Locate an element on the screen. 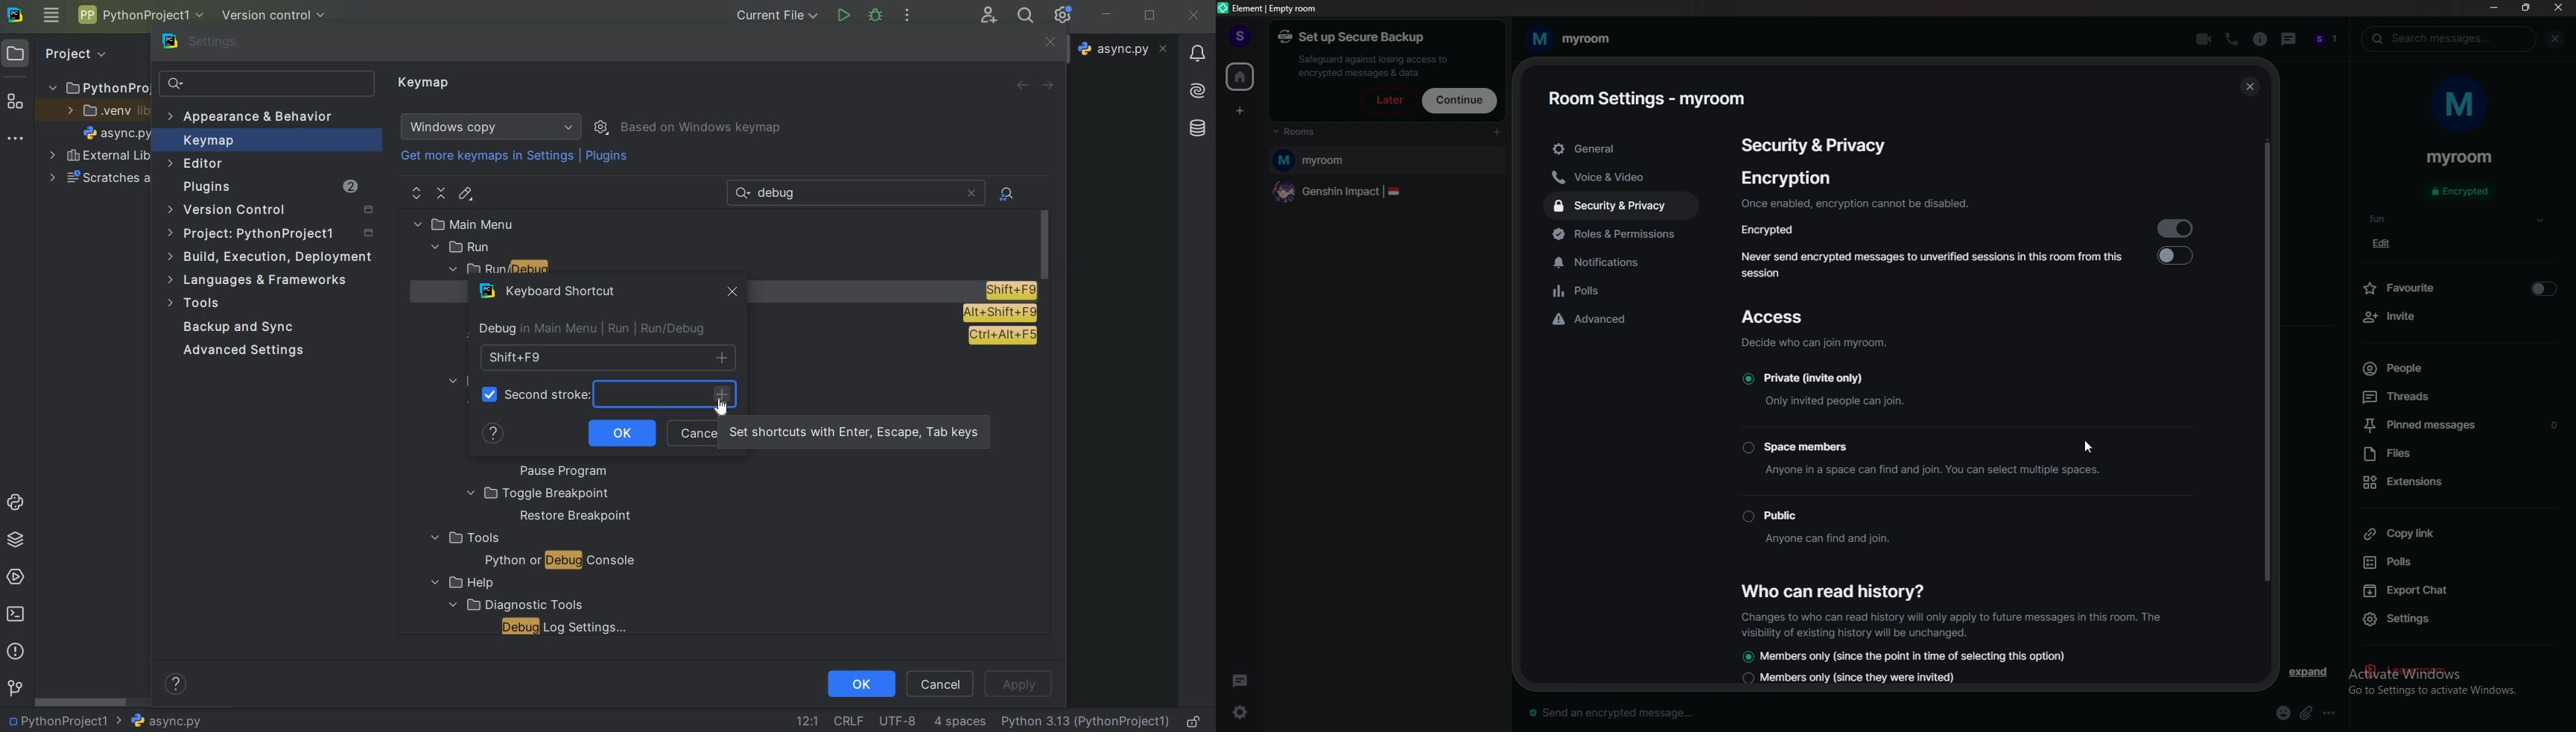 This screenshot has height=756, width=2576. search messages is located at coordinates (2453, 38).